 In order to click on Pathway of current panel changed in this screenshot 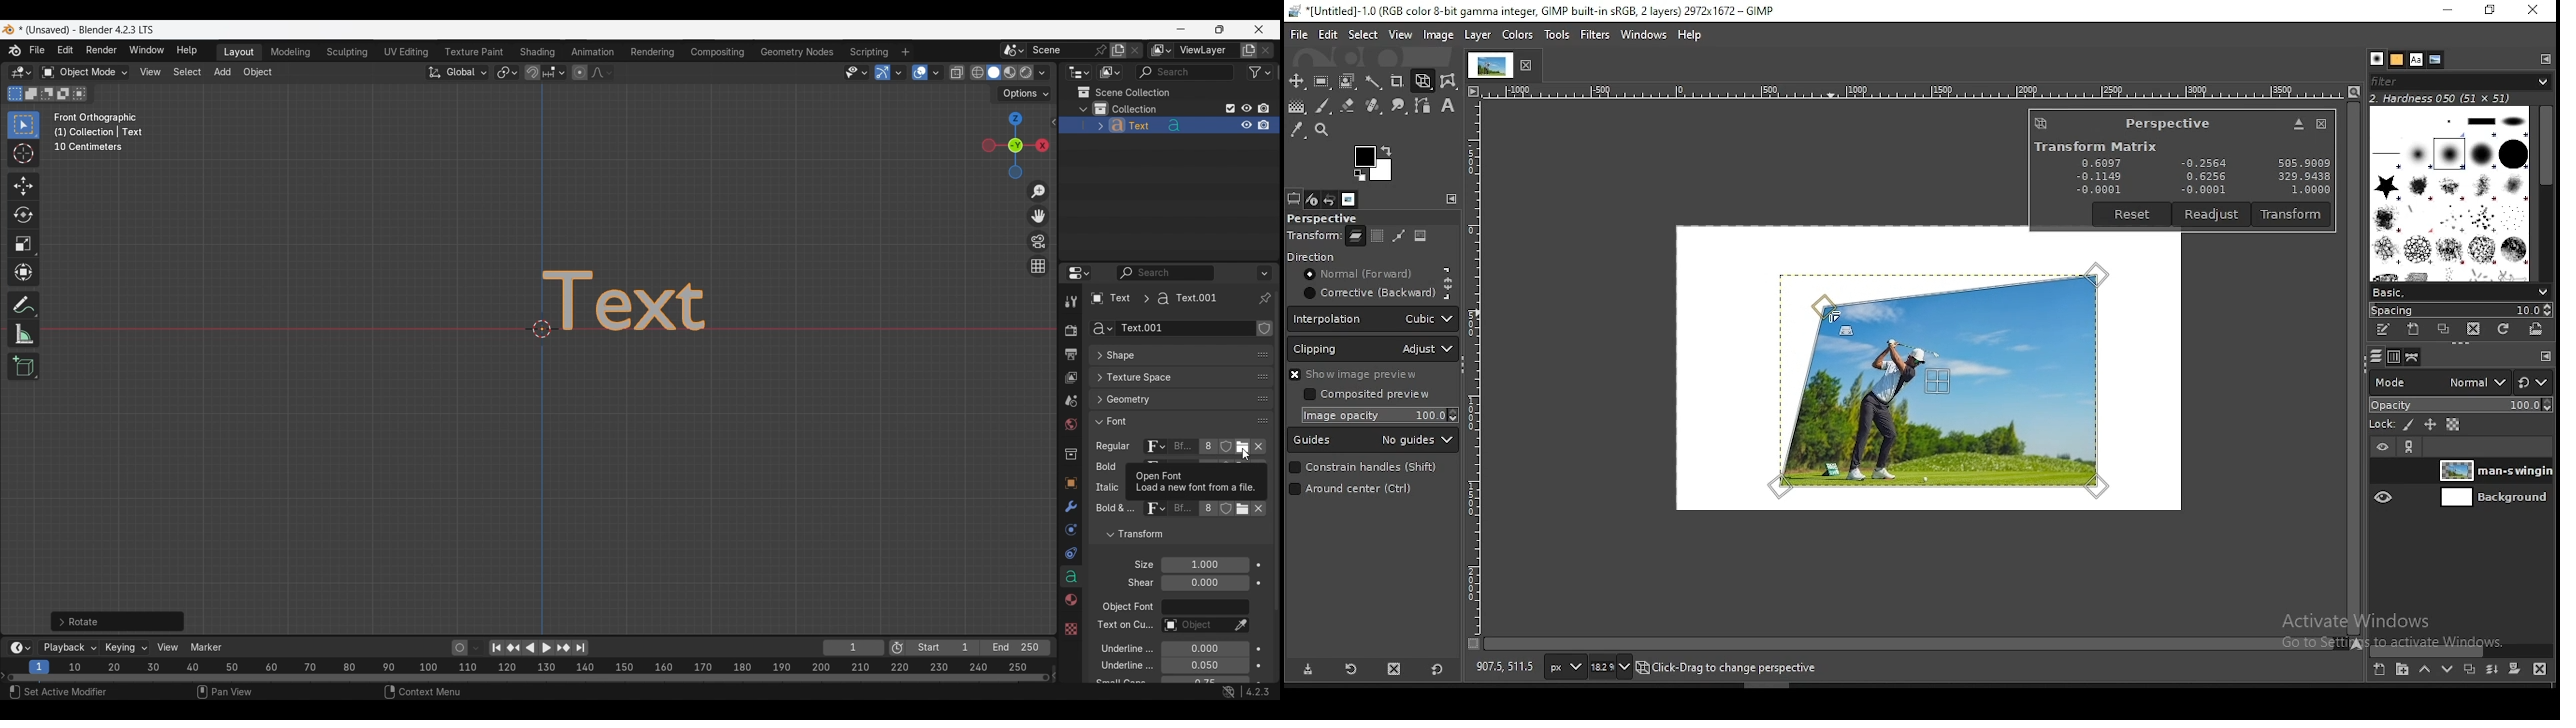, I will do `click(1153, 299)`.